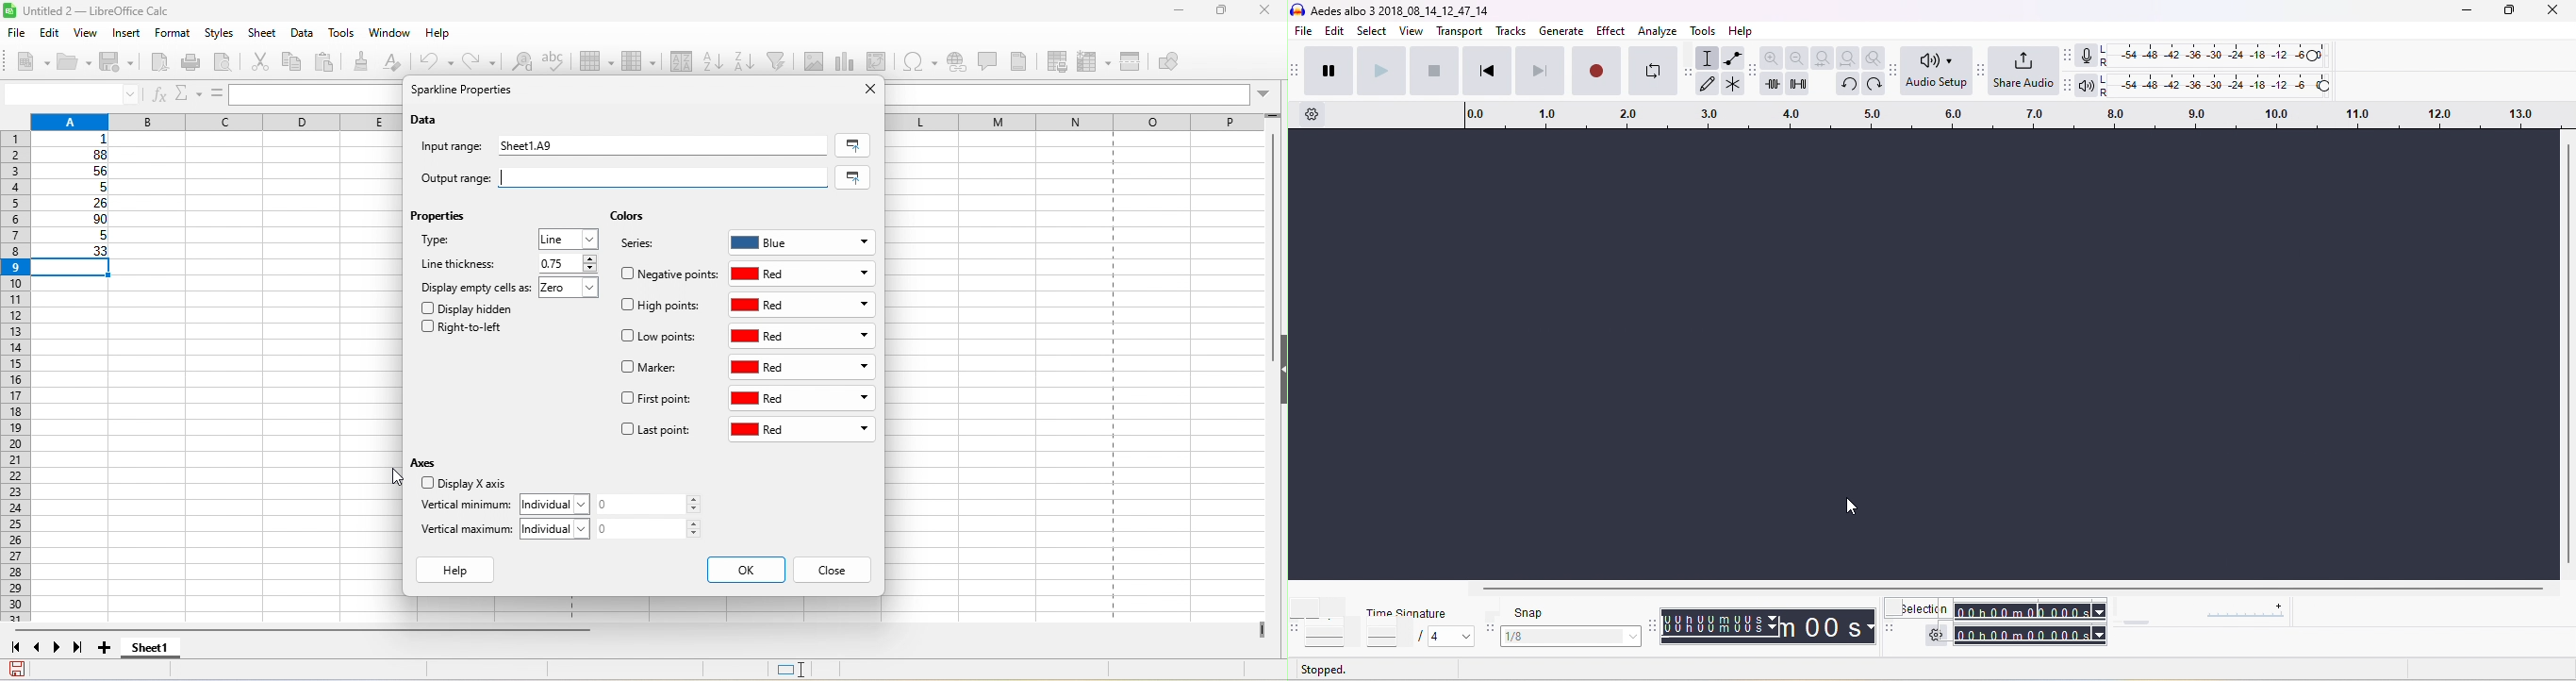 The width and height of the screenshot is (2576, 700). What do you see at coordinates (1848, 84) in the screenshot?
I see `undo` at bounding box center [1848, 84].